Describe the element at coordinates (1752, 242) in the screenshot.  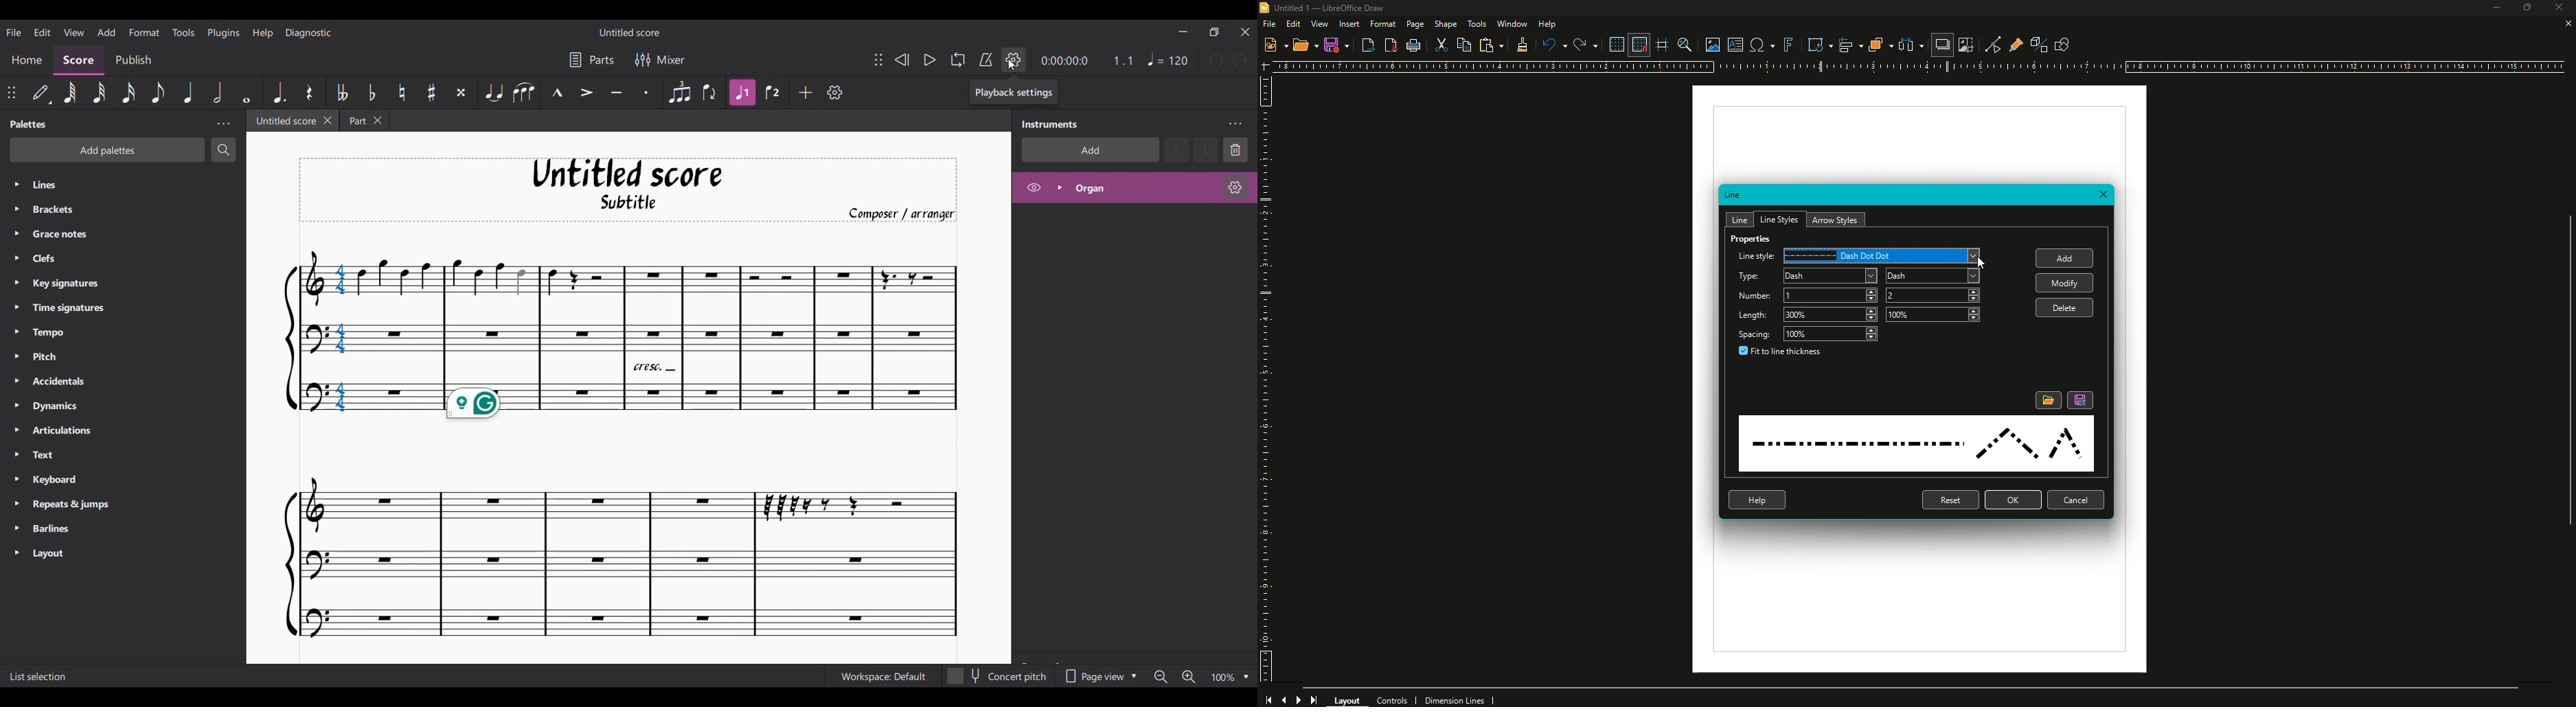
I see `Properties` at that location.